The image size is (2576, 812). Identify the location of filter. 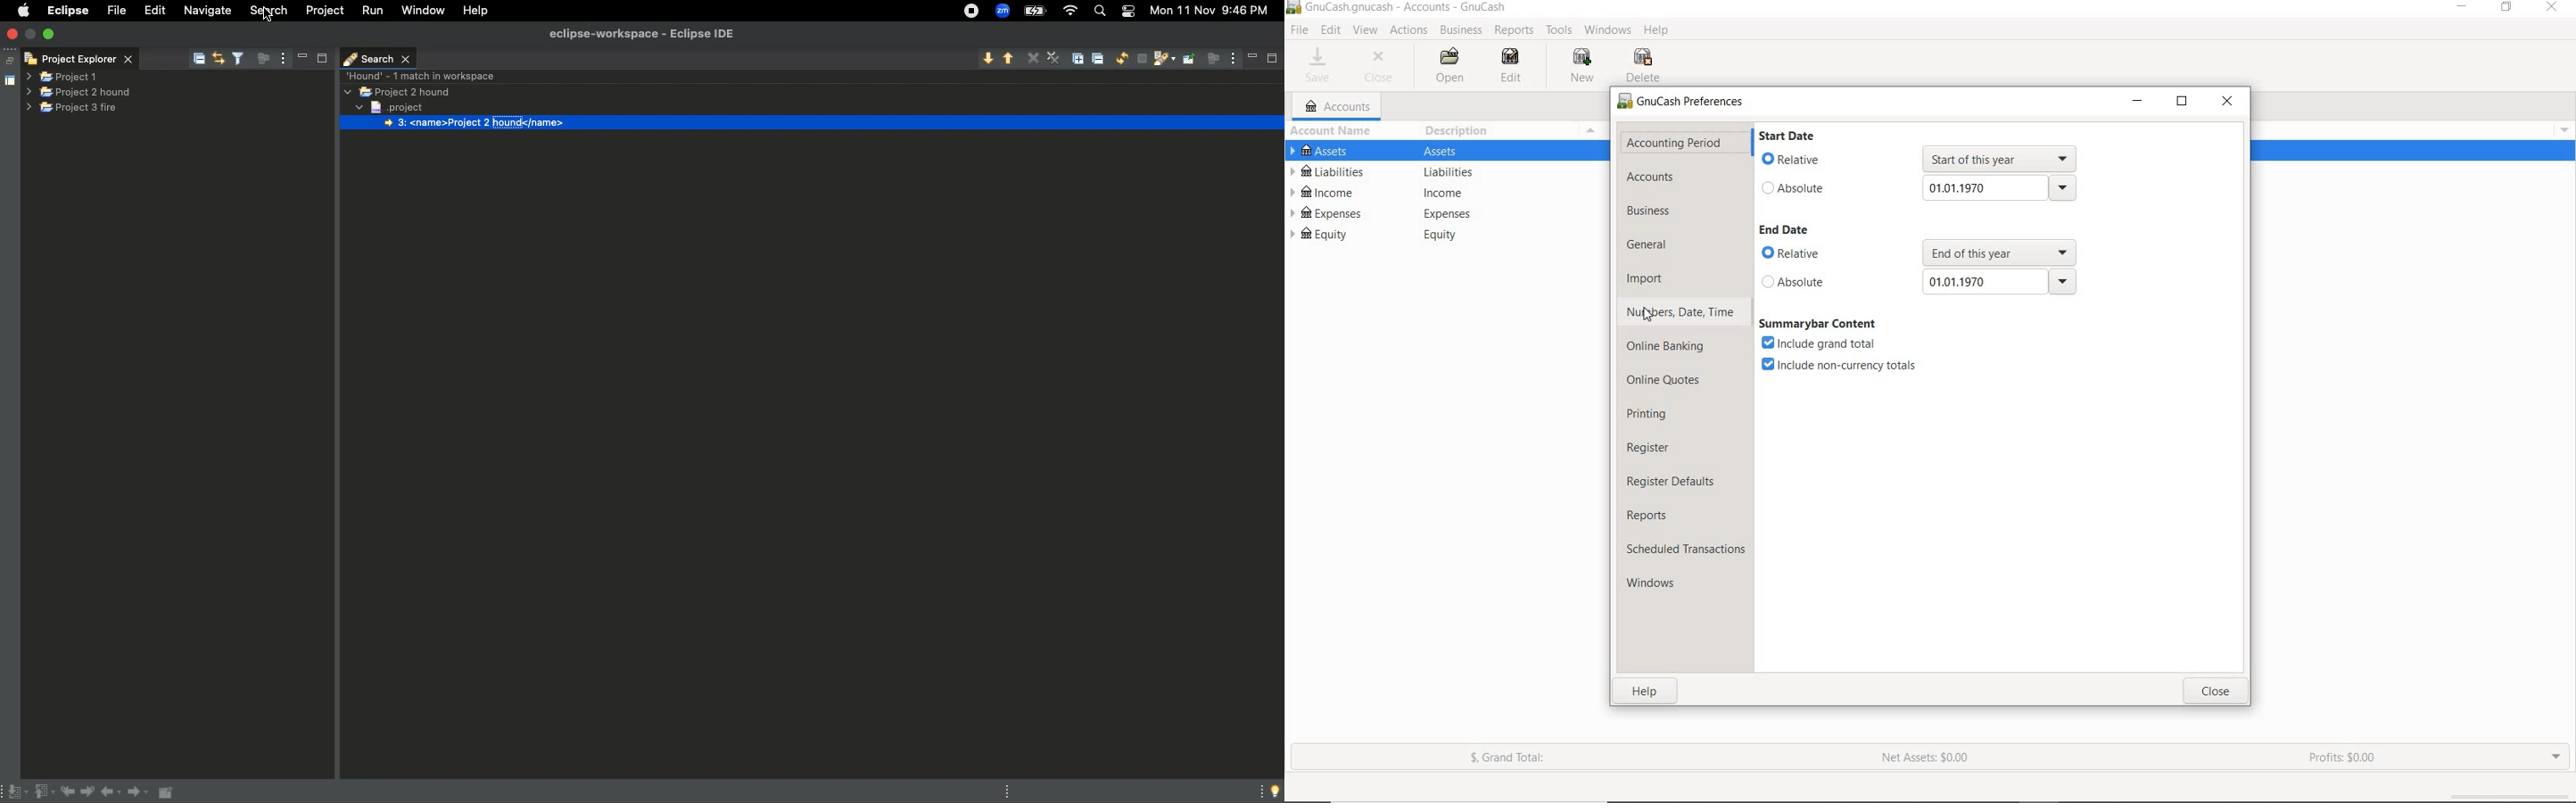
(238, 58).